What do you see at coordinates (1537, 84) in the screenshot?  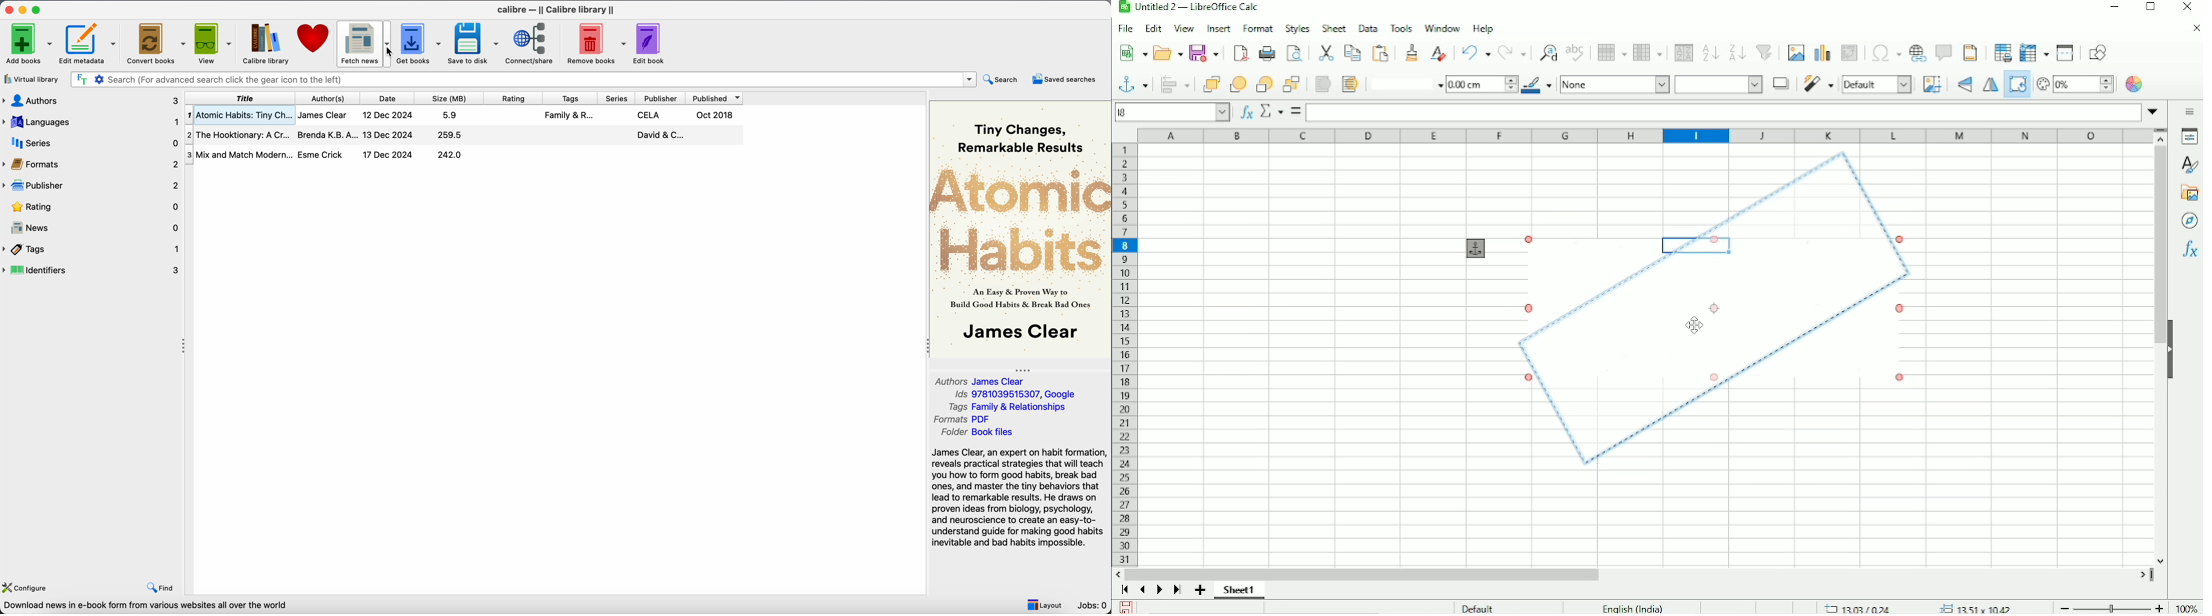 I see `Line color` at bounding box center [1537, 84].